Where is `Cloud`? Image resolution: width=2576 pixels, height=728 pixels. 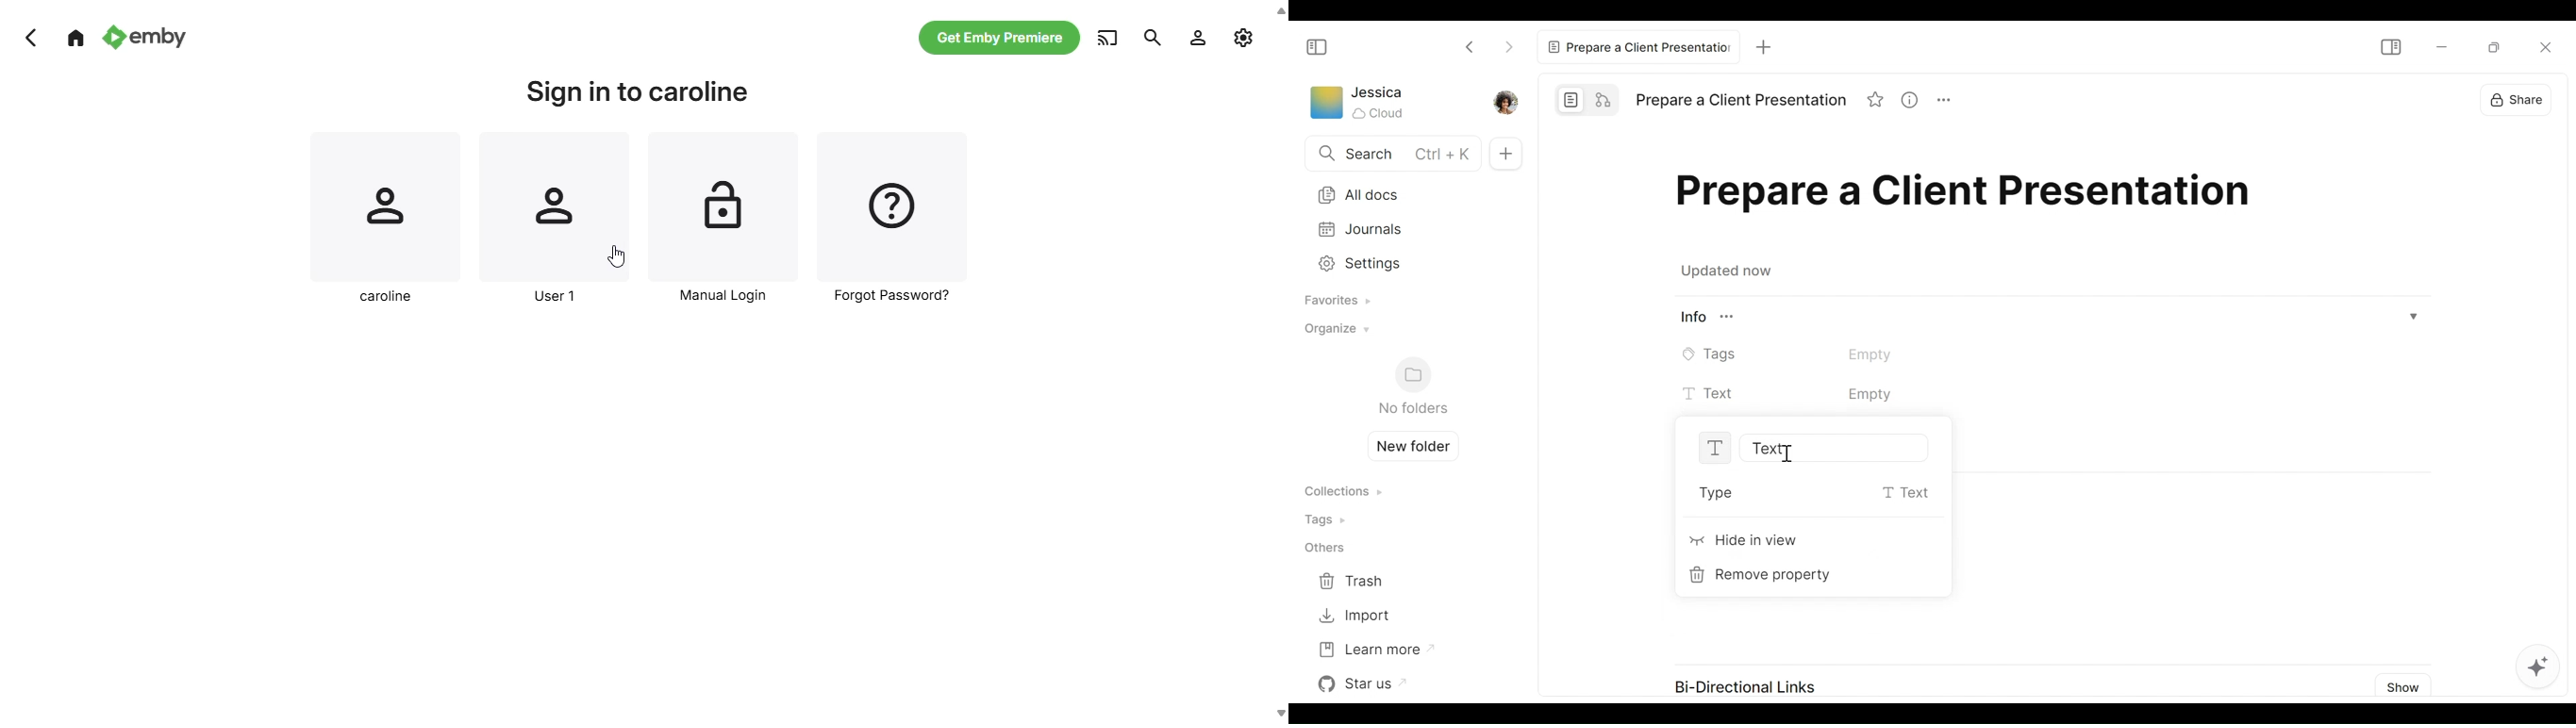
Cloud is located at coordinates (1380, 113).